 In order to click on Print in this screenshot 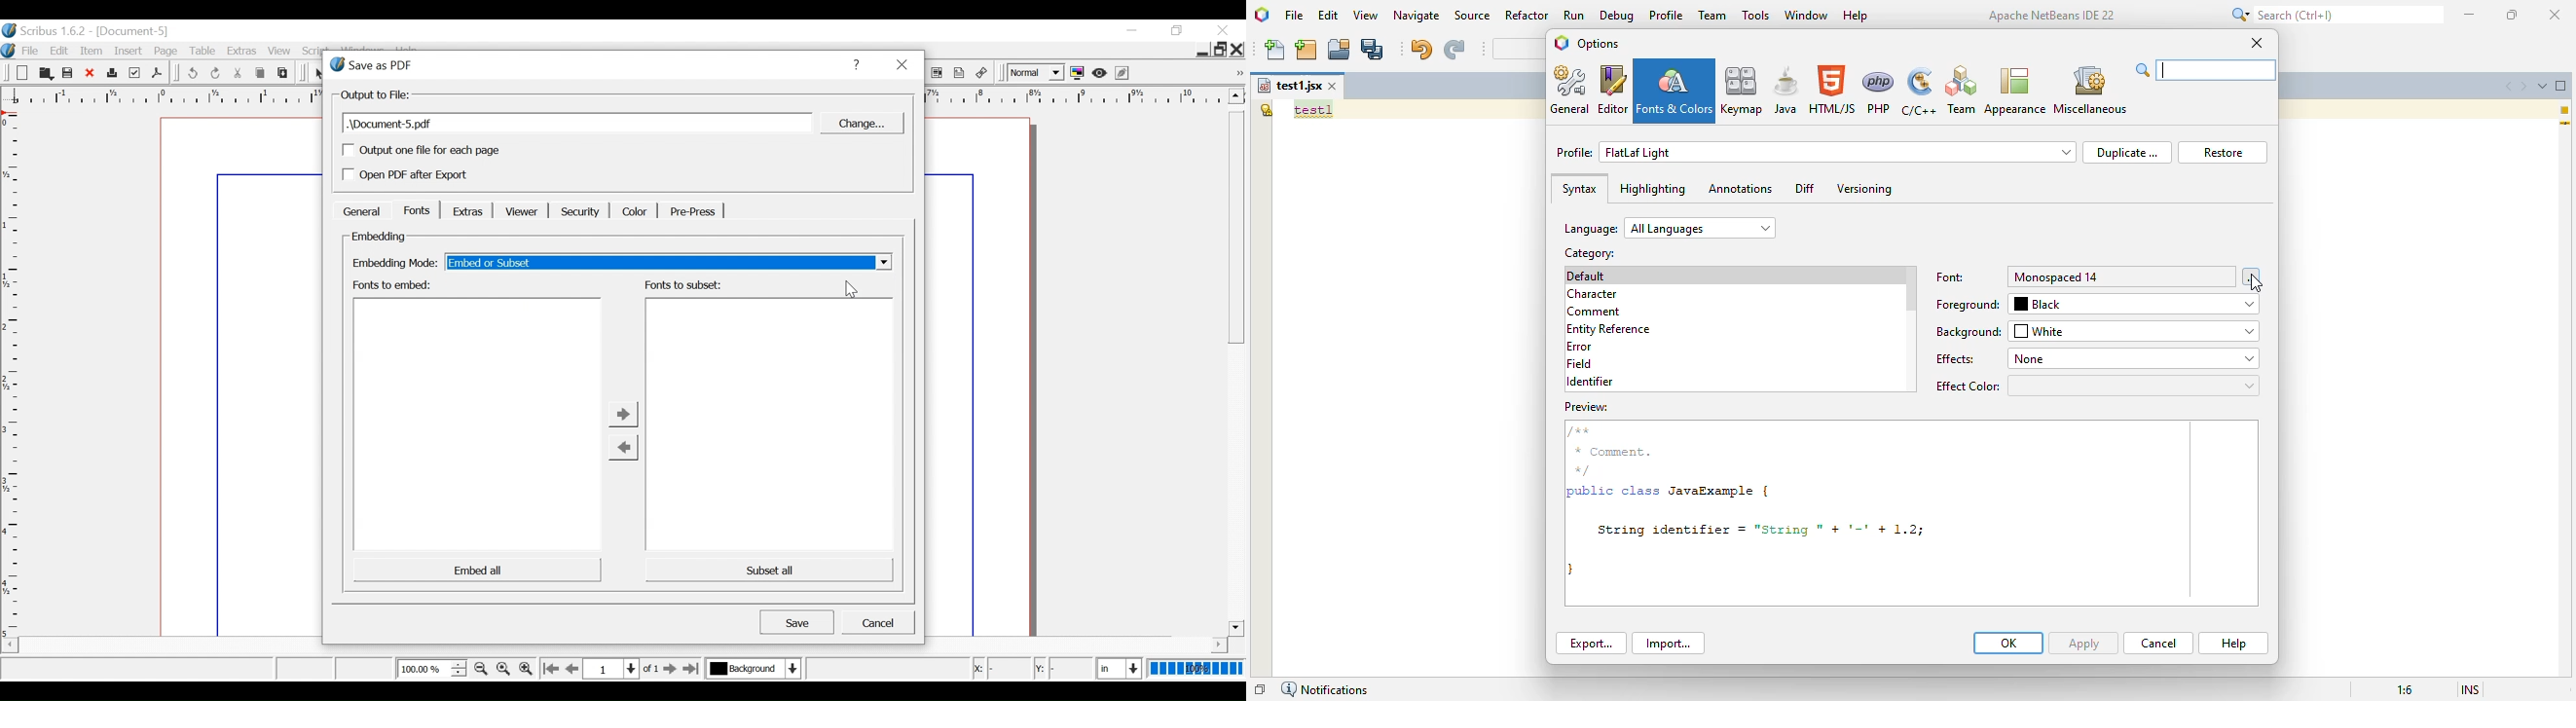, I will do `click(111, 74)`.